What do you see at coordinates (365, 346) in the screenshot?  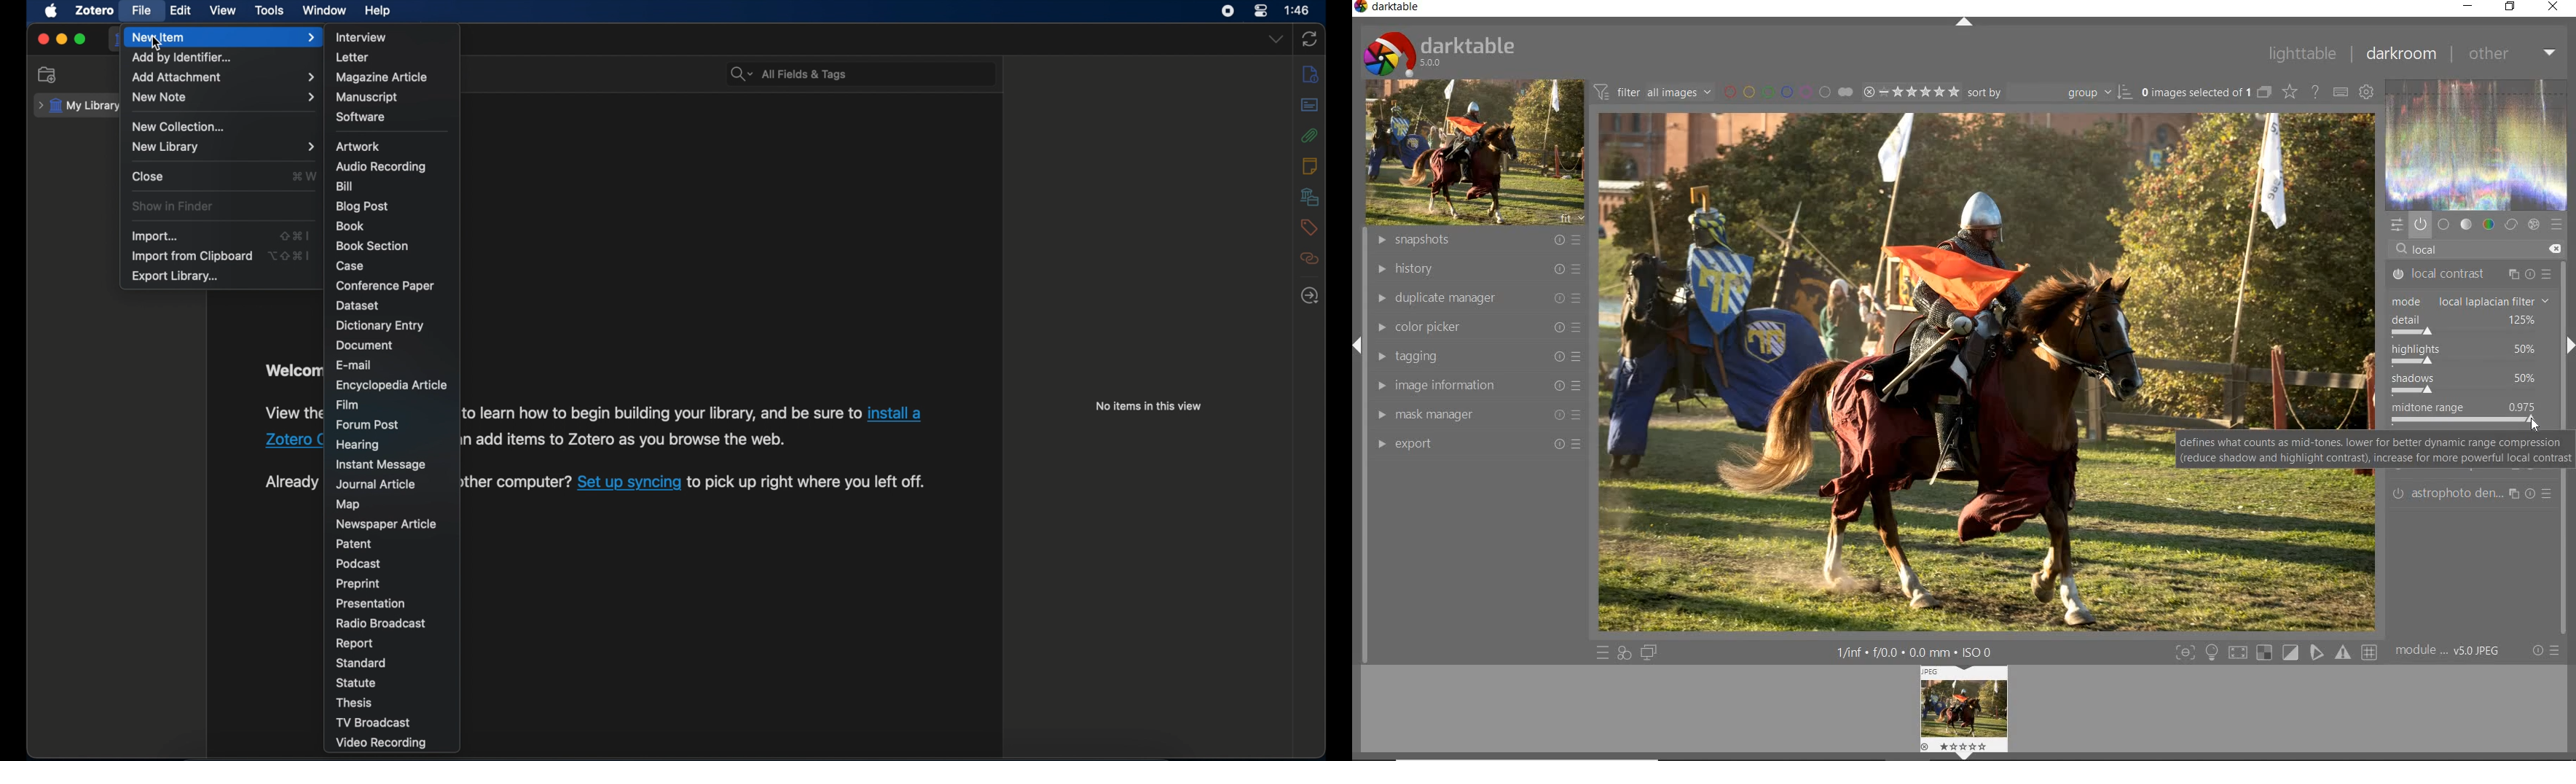 I see `document` at bounding box center [365, 346].